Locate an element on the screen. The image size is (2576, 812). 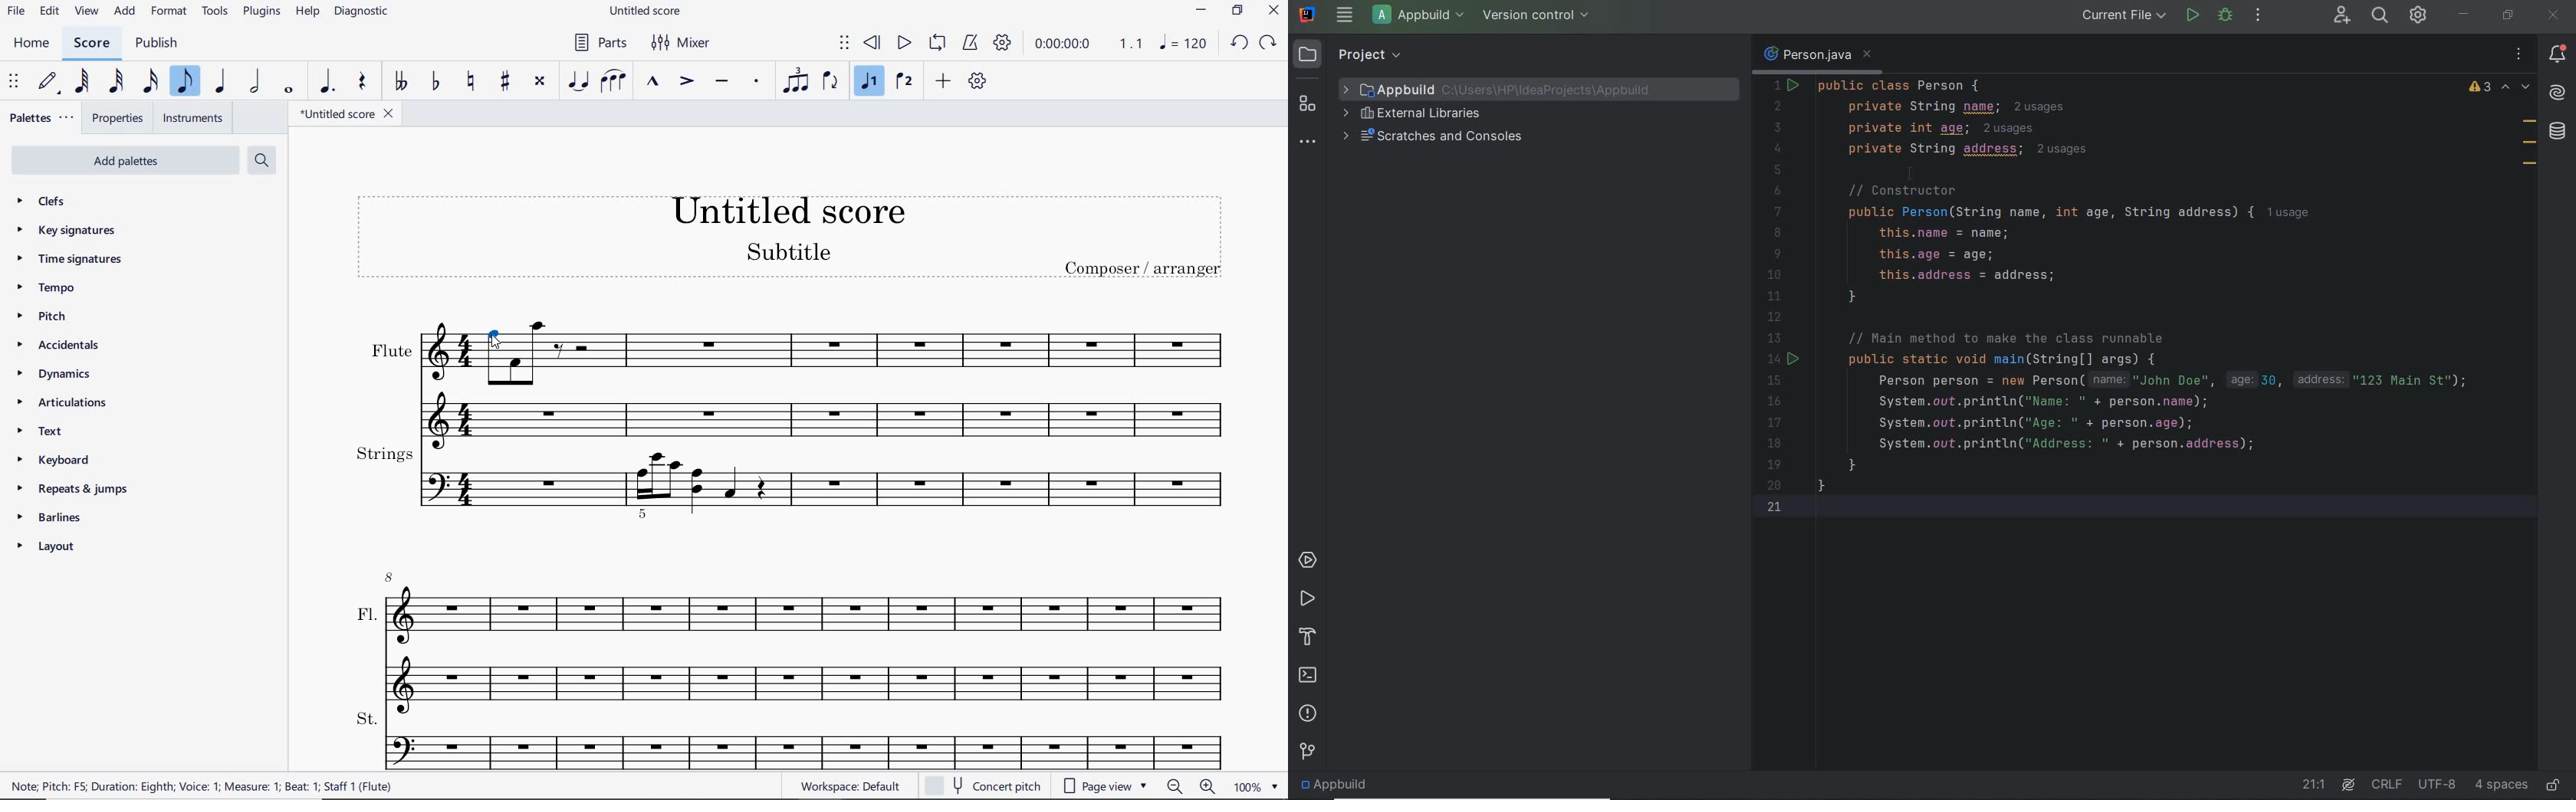
INSTRUMENTS is located at coordinates (194, 118).